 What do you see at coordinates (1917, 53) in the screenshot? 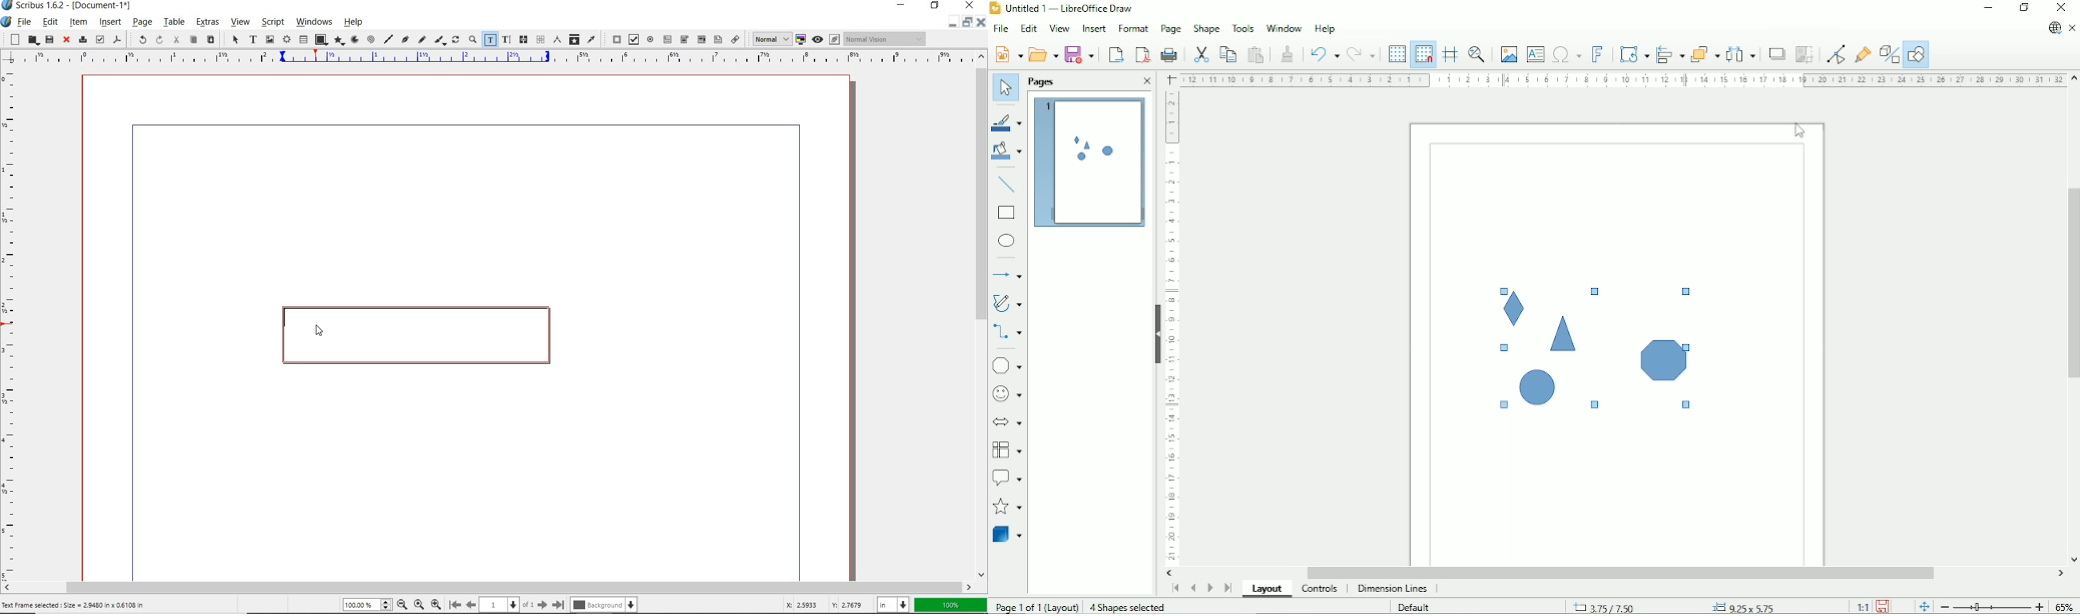
I see `Show draw functions` at bounding box center [1917, 53].